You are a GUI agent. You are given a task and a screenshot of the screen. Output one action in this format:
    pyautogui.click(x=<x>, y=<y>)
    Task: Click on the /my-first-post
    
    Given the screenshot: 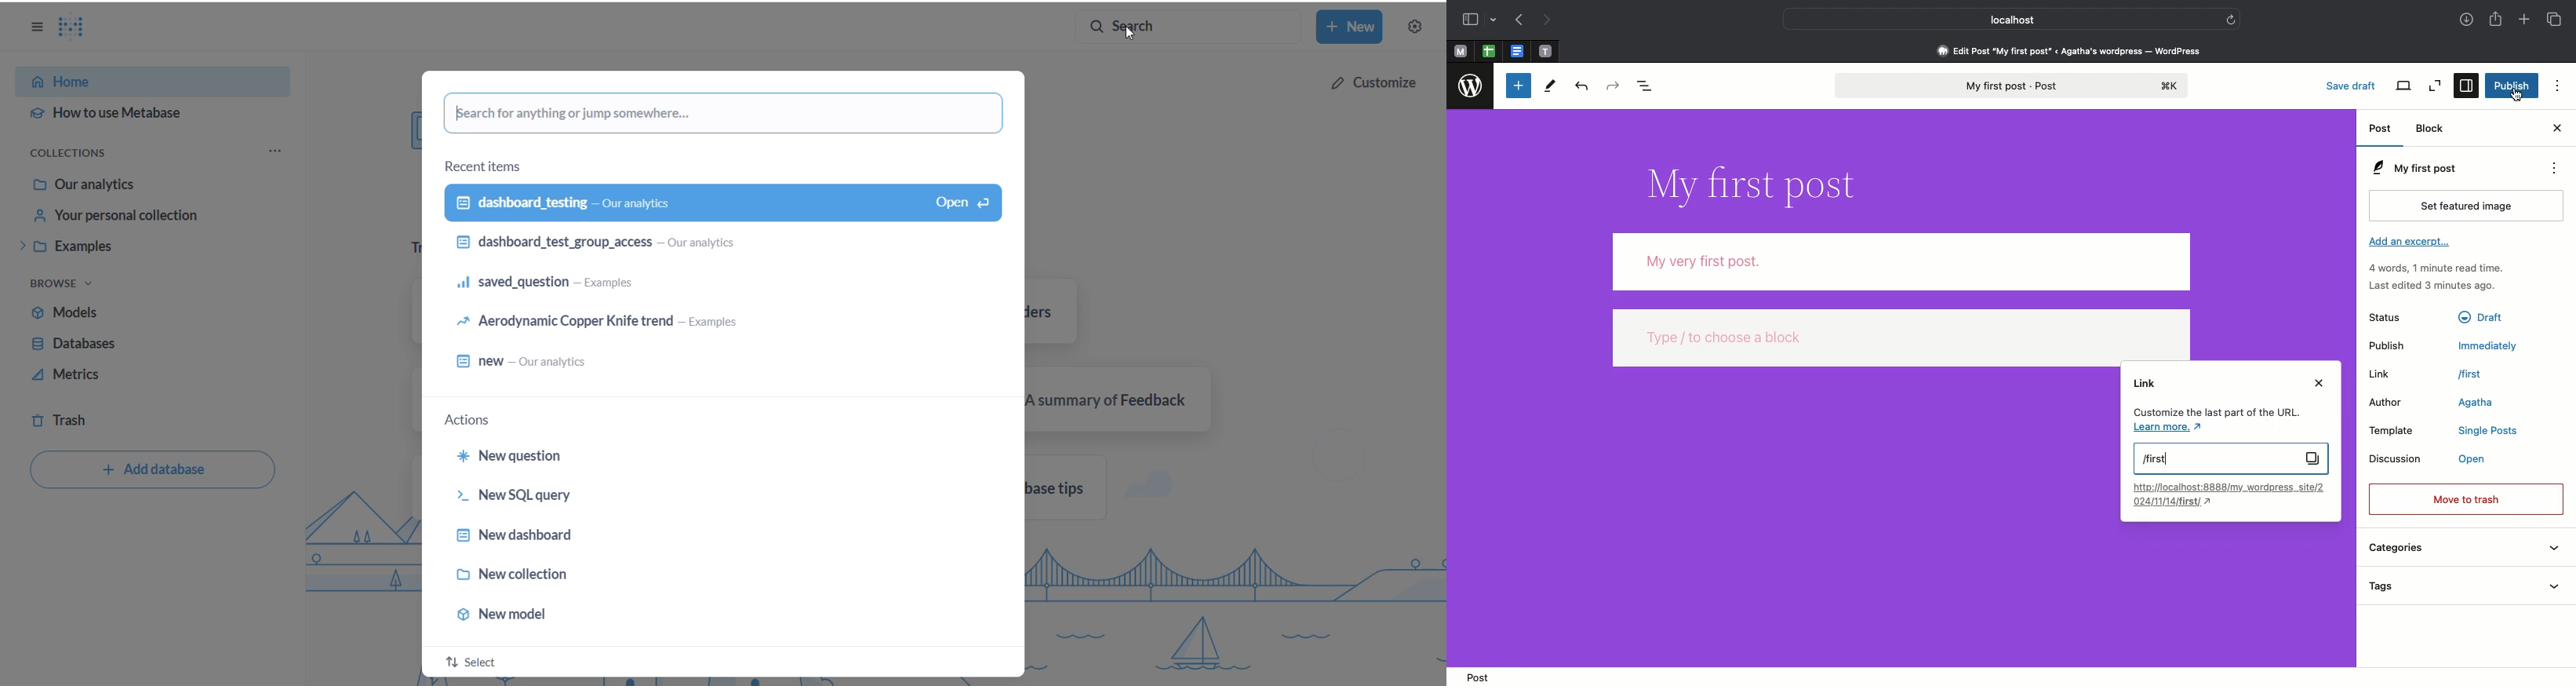 What is the action you would take?
    pyautogui.click(x=2490, y=375)
    